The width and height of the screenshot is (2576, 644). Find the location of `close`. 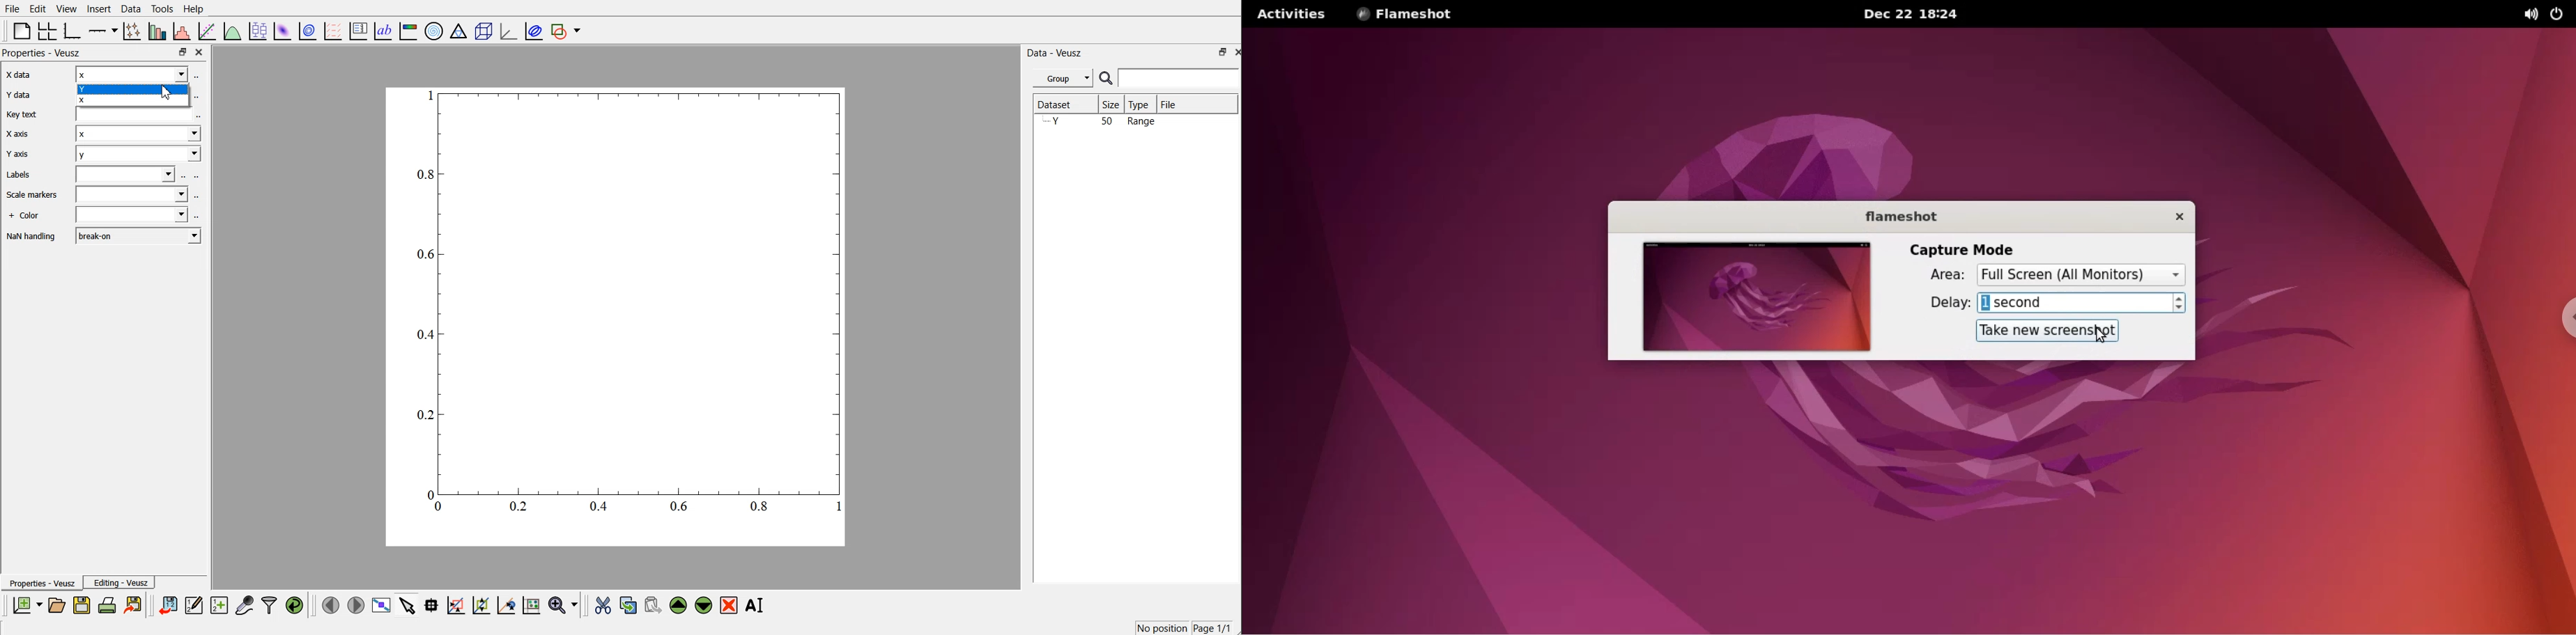

close is located at coordinates (1233, 52).